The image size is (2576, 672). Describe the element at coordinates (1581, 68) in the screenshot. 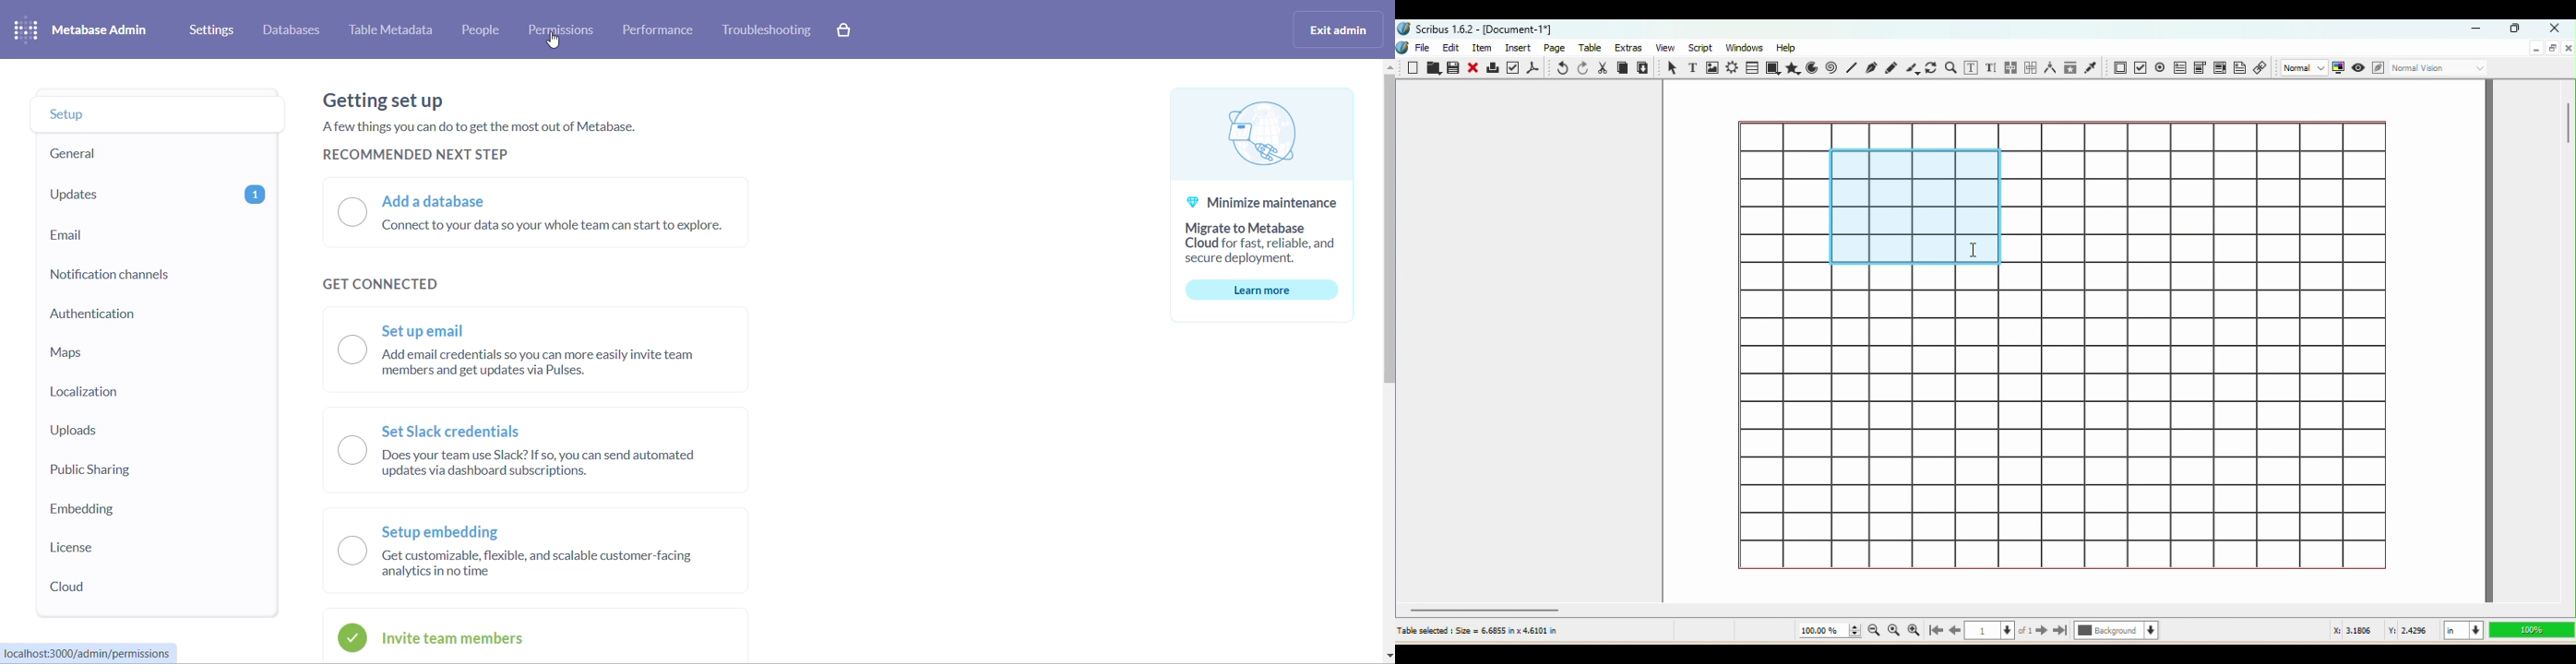

I see `Redo` at that location.